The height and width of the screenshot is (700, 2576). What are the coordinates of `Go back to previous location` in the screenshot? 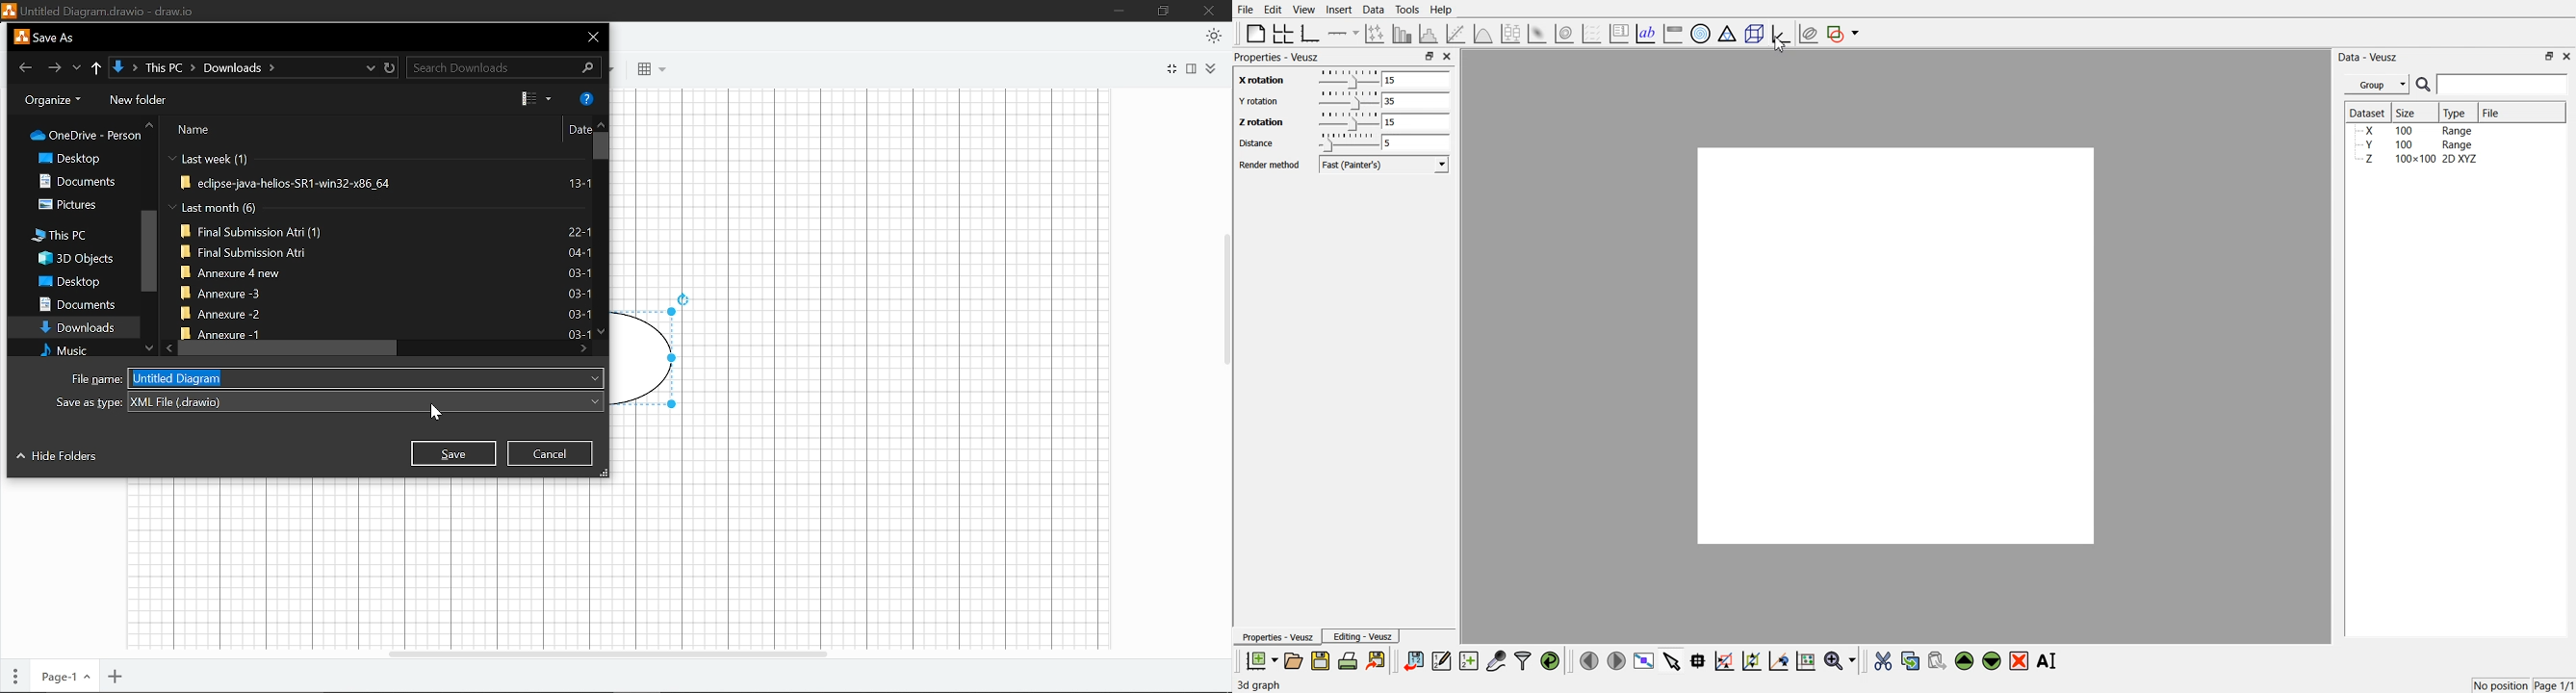 It's located at (27, 68).